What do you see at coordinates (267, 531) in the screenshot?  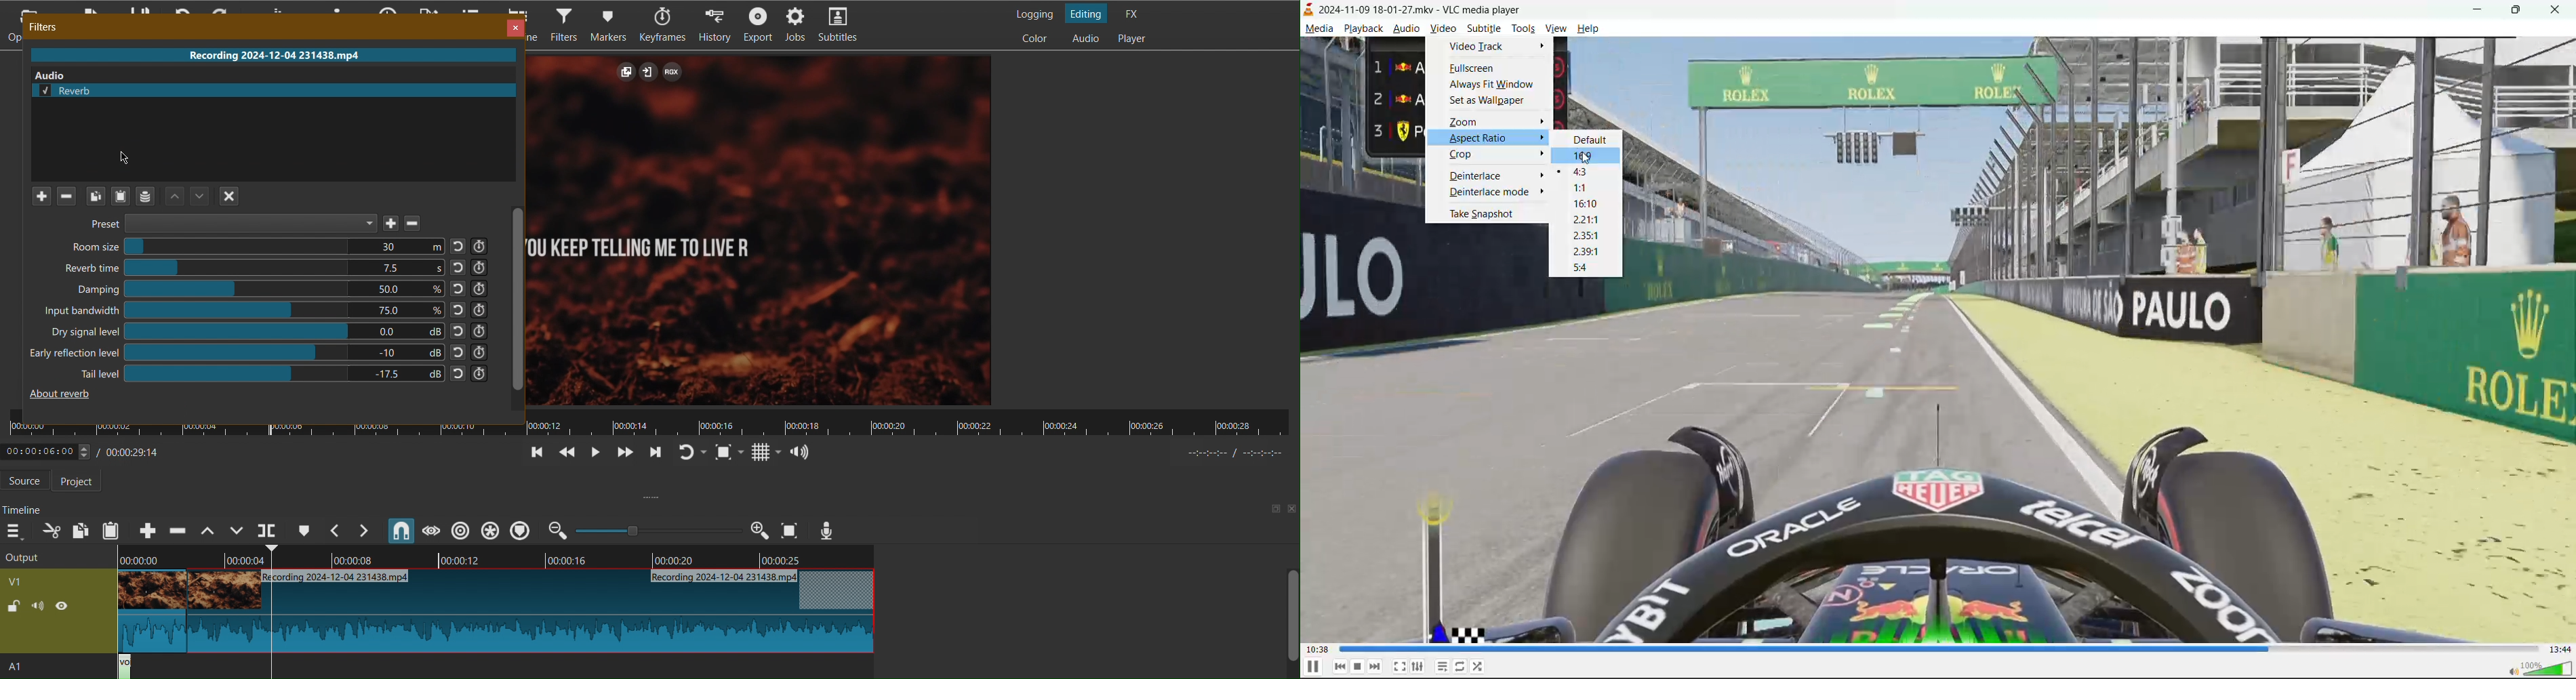 I see `Playerhead Split` at bounding box center [267, 531].